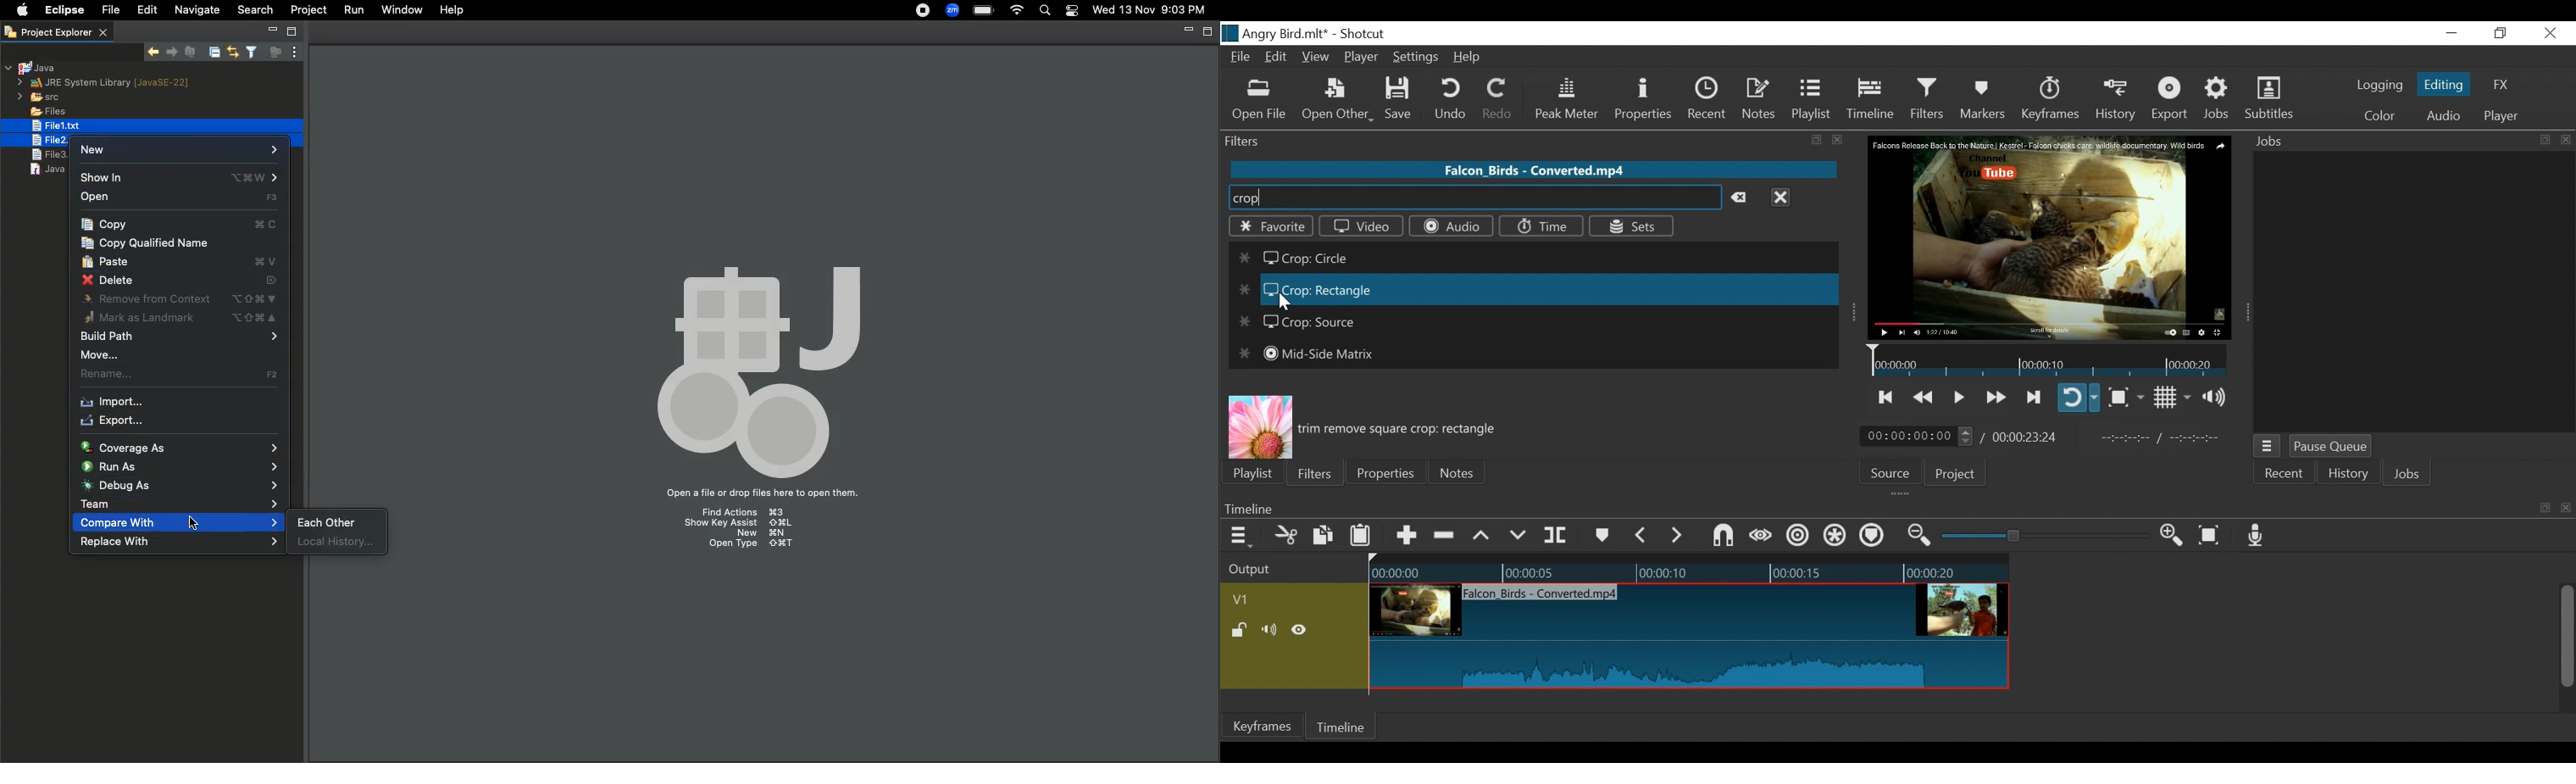 This screenshot has width=2576, height=784. I want to click on Each other, so click(326, 523).